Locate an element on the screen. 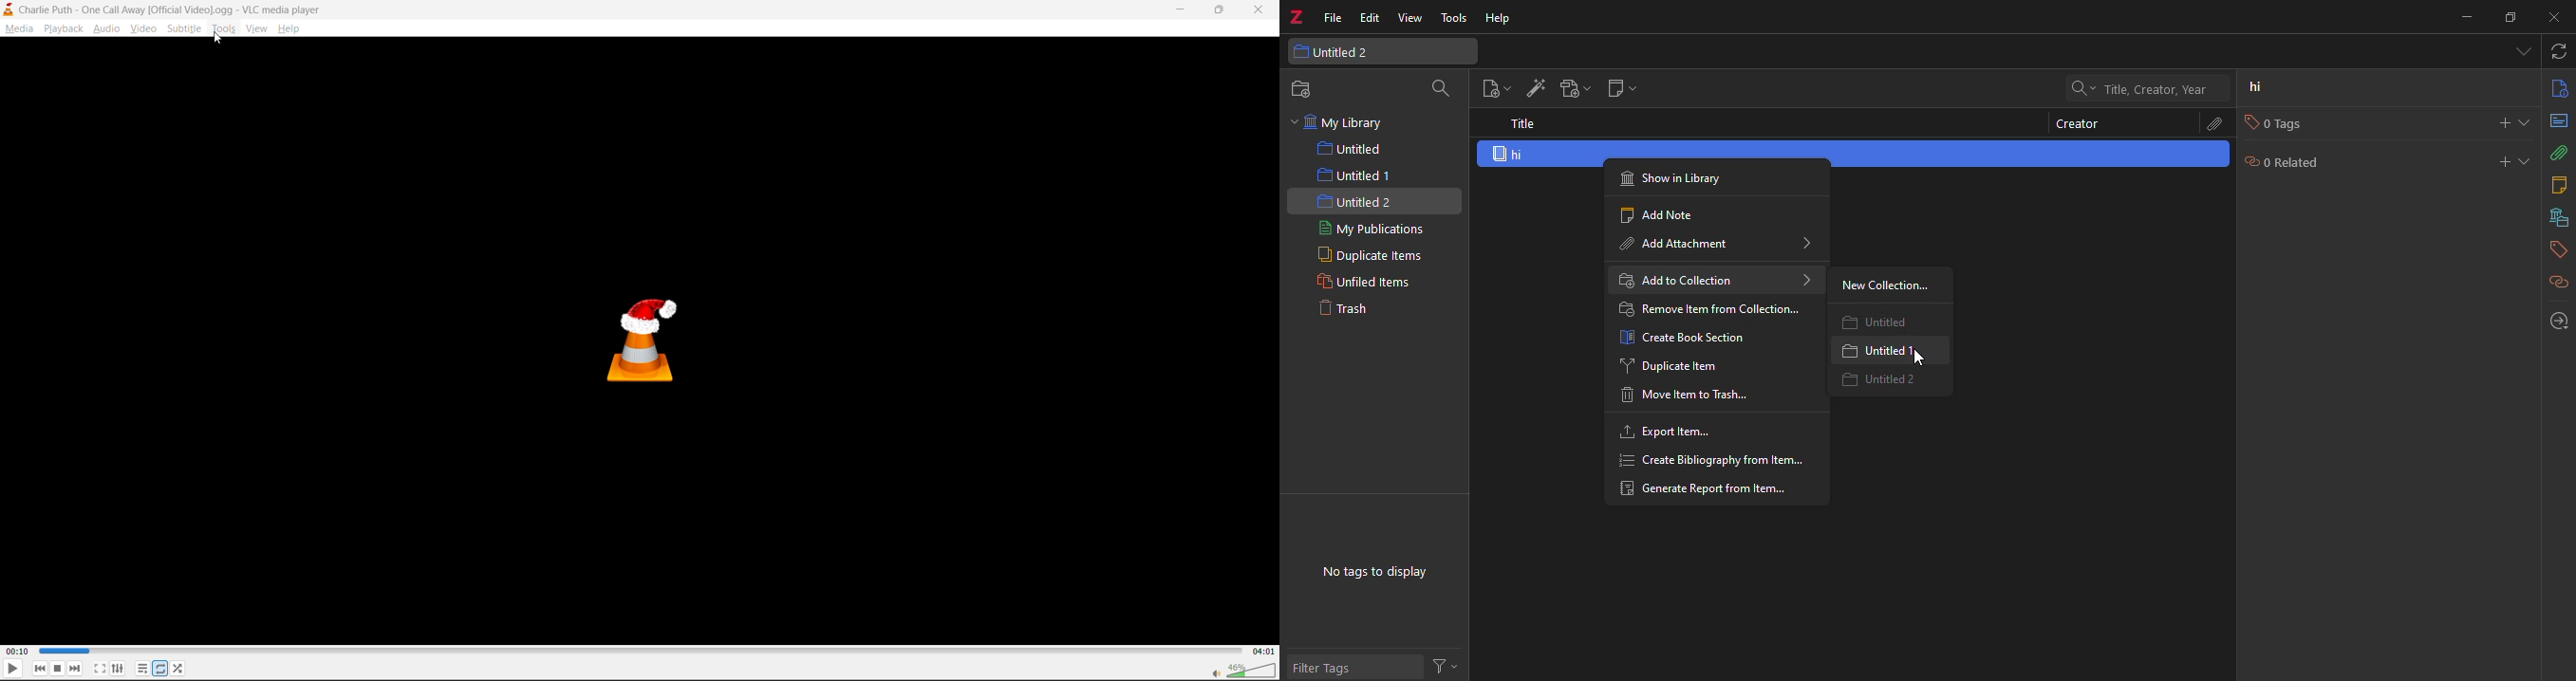 This screenshot has height=700, width=2576. search is located at coordinates (1440, 90).